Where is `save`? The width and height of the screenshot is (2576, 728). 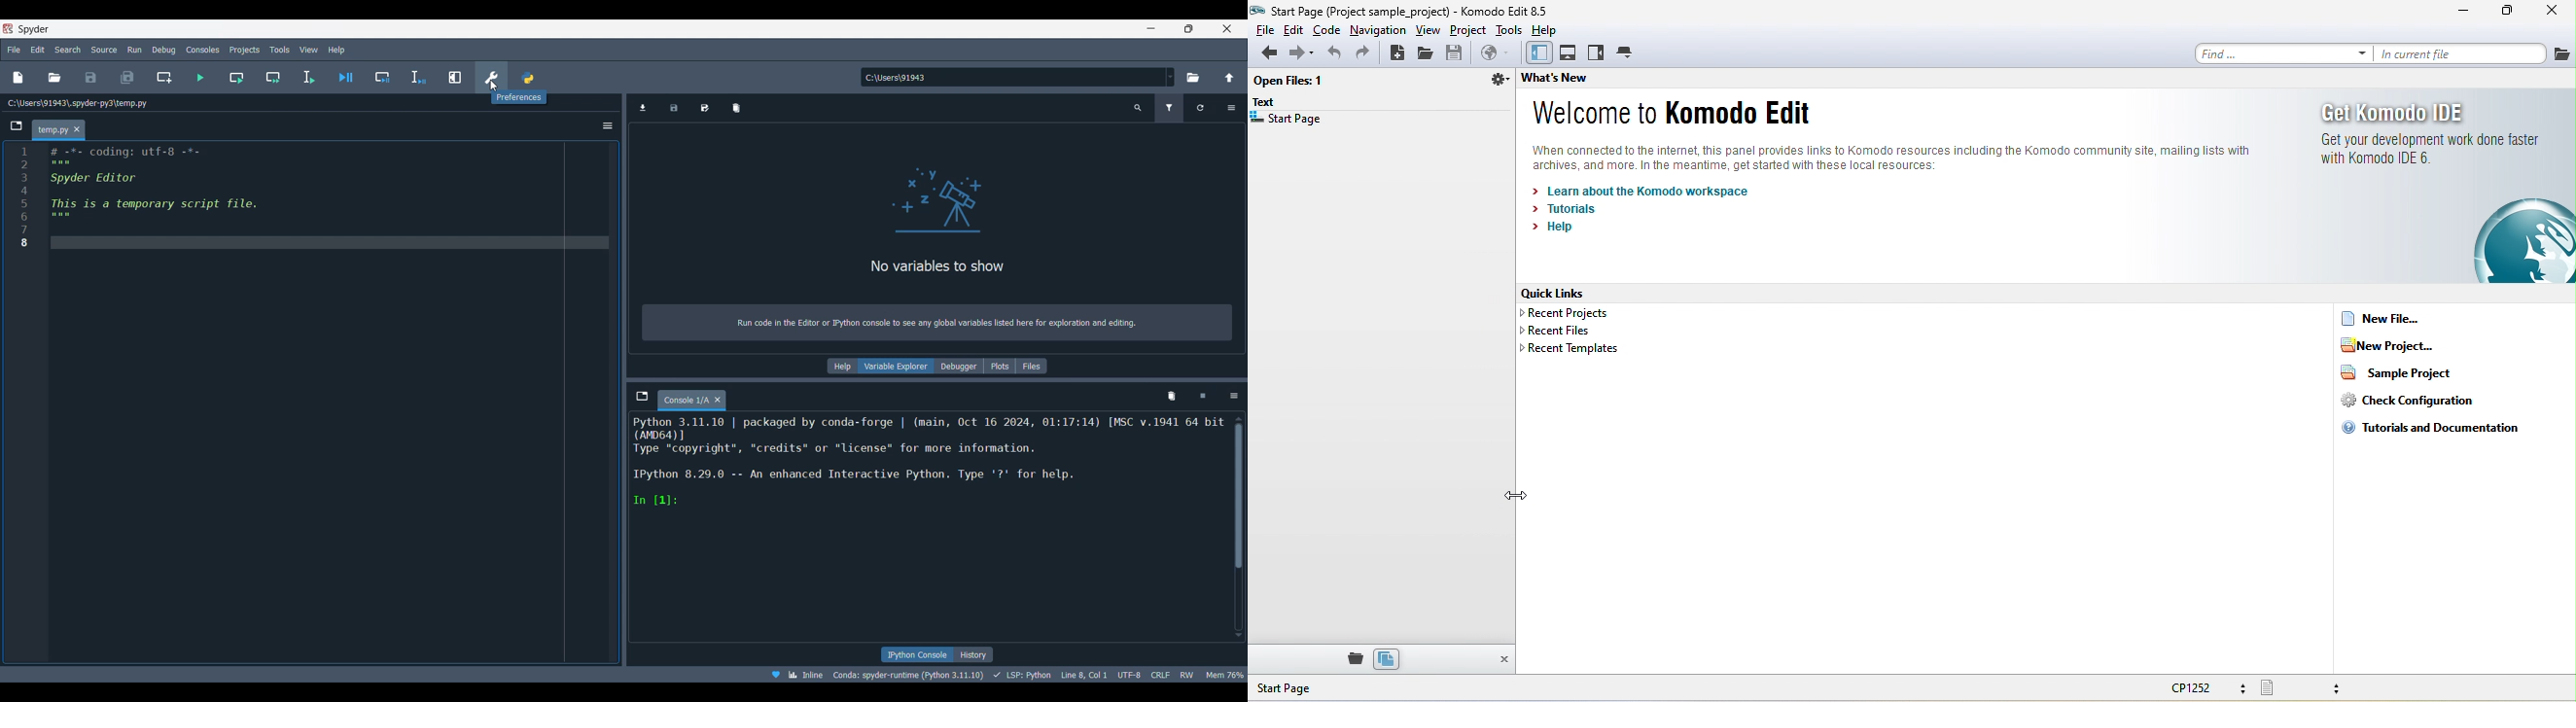 save is located at coordinates (1457, 53).